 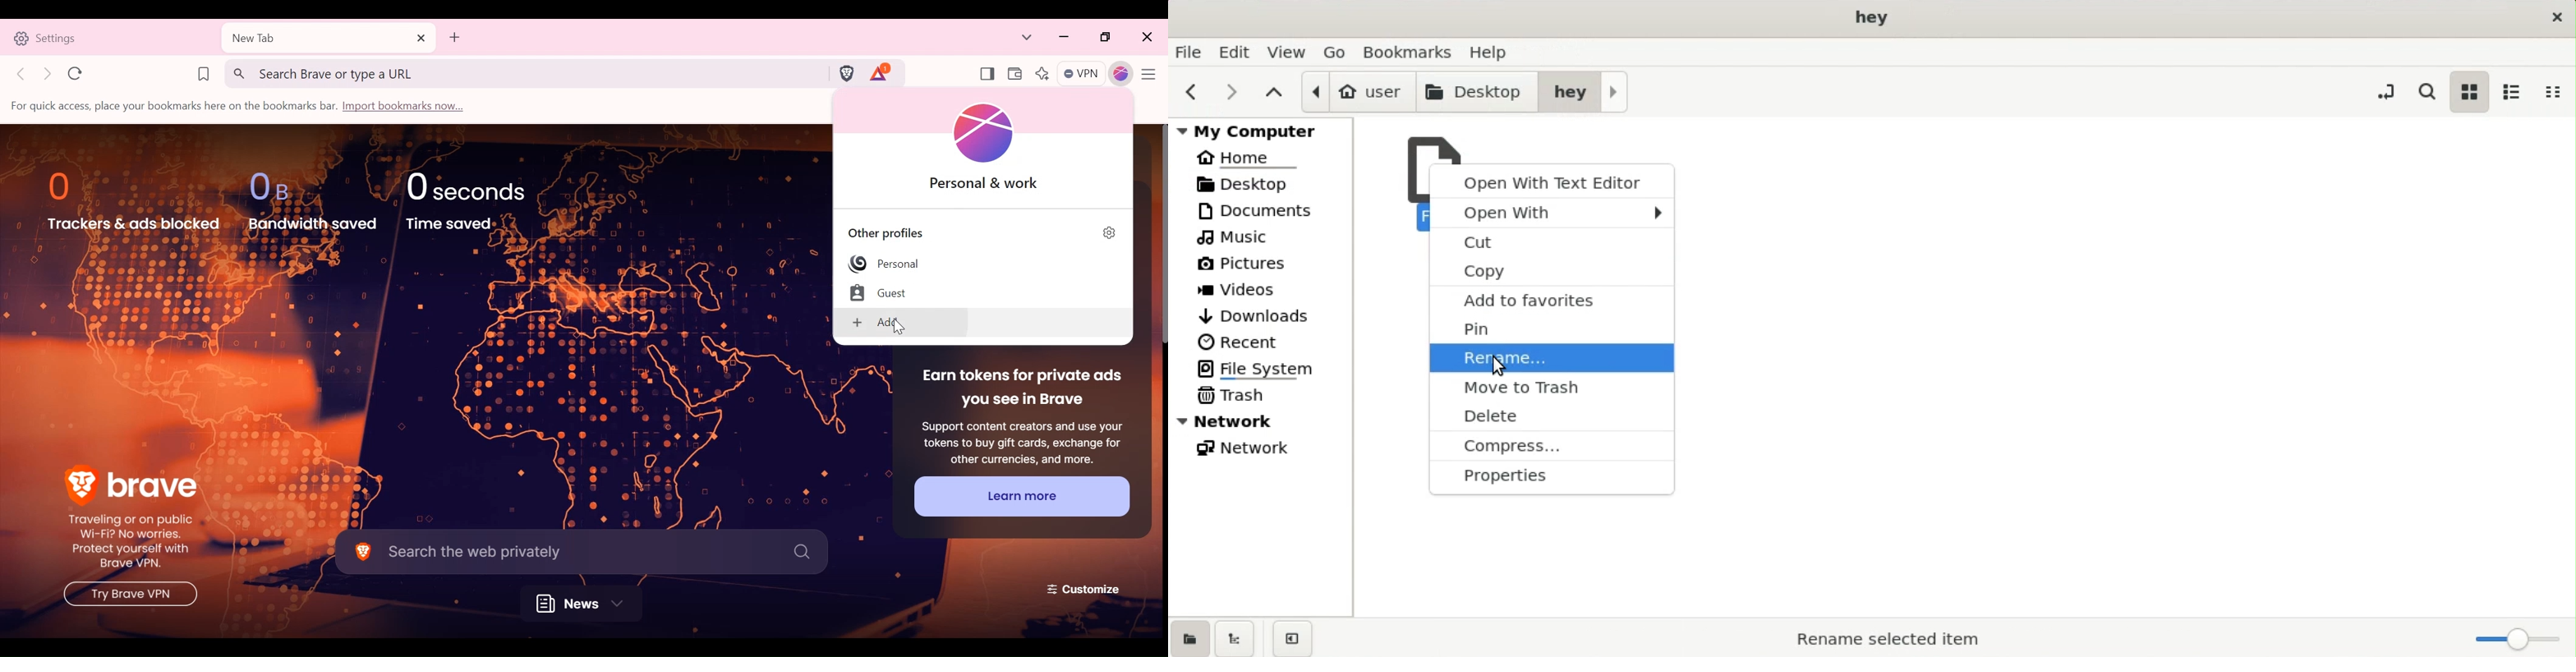 What do you see at coordinates (1493, 49) in the screenshot?
I see `help` at bounding box center [1493, 49].